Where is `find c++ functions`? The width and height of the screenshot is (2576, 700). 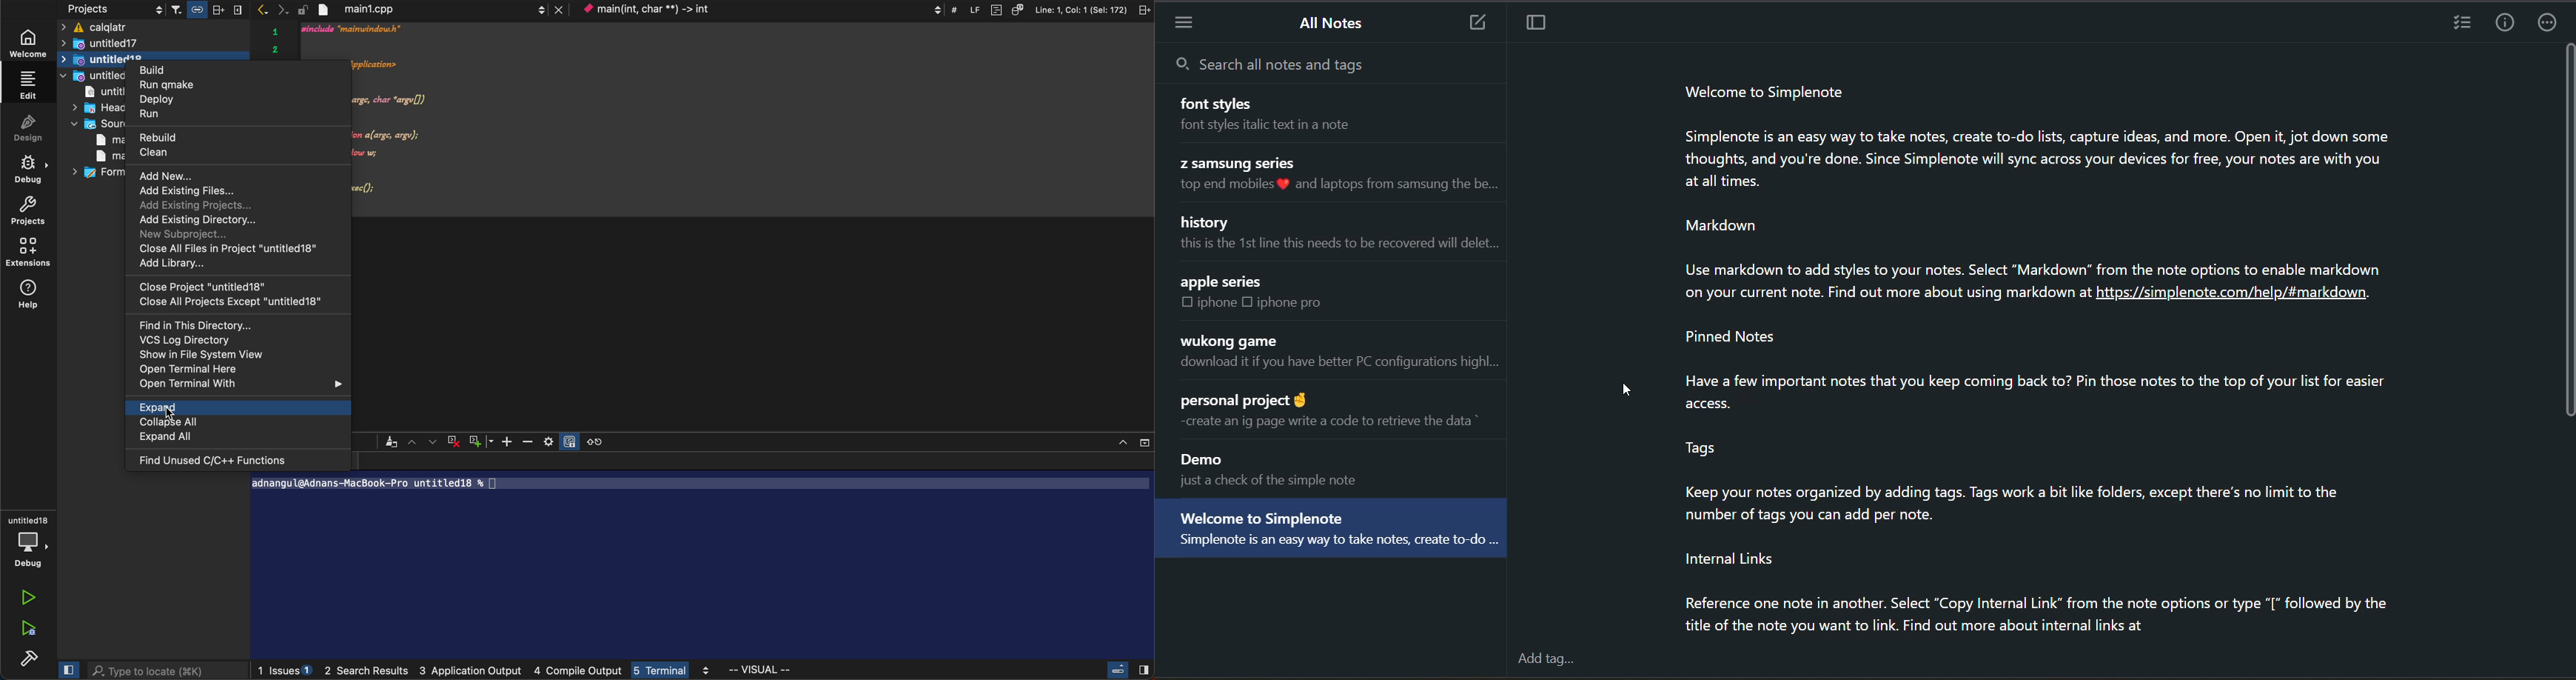 find c++ functions is located at coordinates (188, 459).